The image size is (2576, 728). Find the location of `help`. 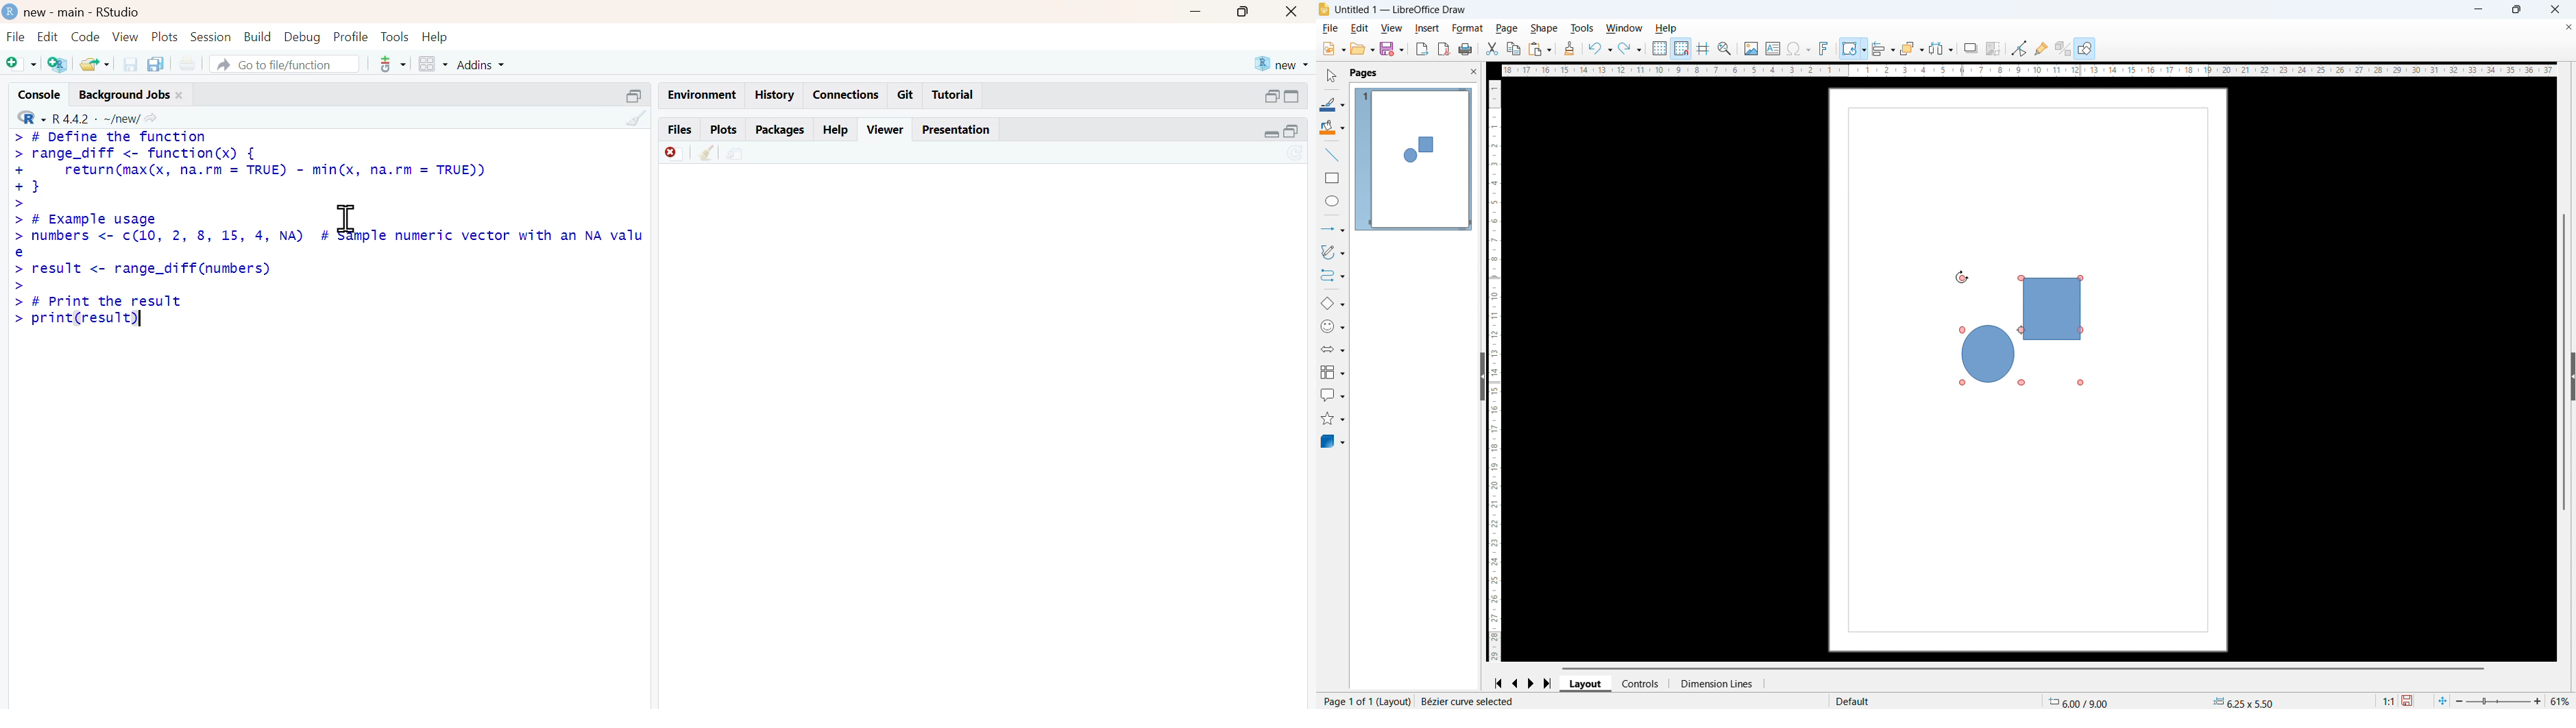

help is located at coordinates (837, 131).